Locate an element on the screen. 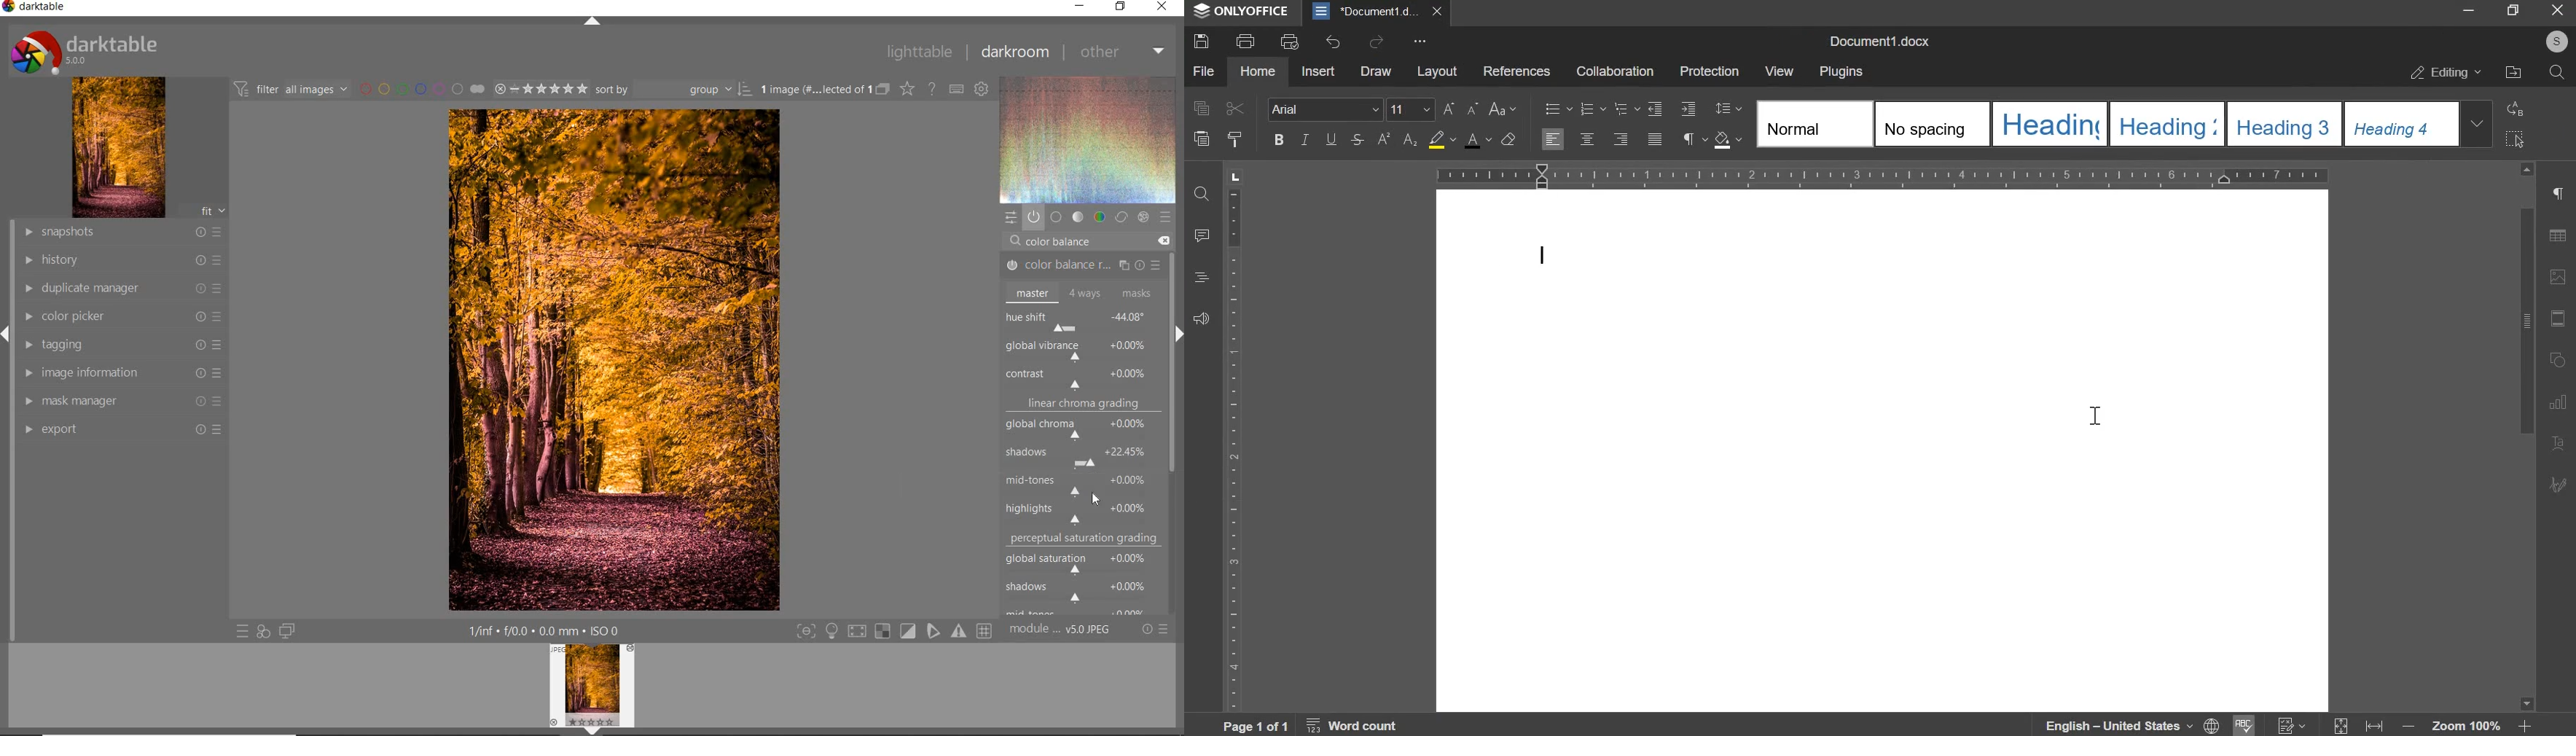 The width and height of the screenshot is (2576, 756). references is located at coordinates (1519, 72).